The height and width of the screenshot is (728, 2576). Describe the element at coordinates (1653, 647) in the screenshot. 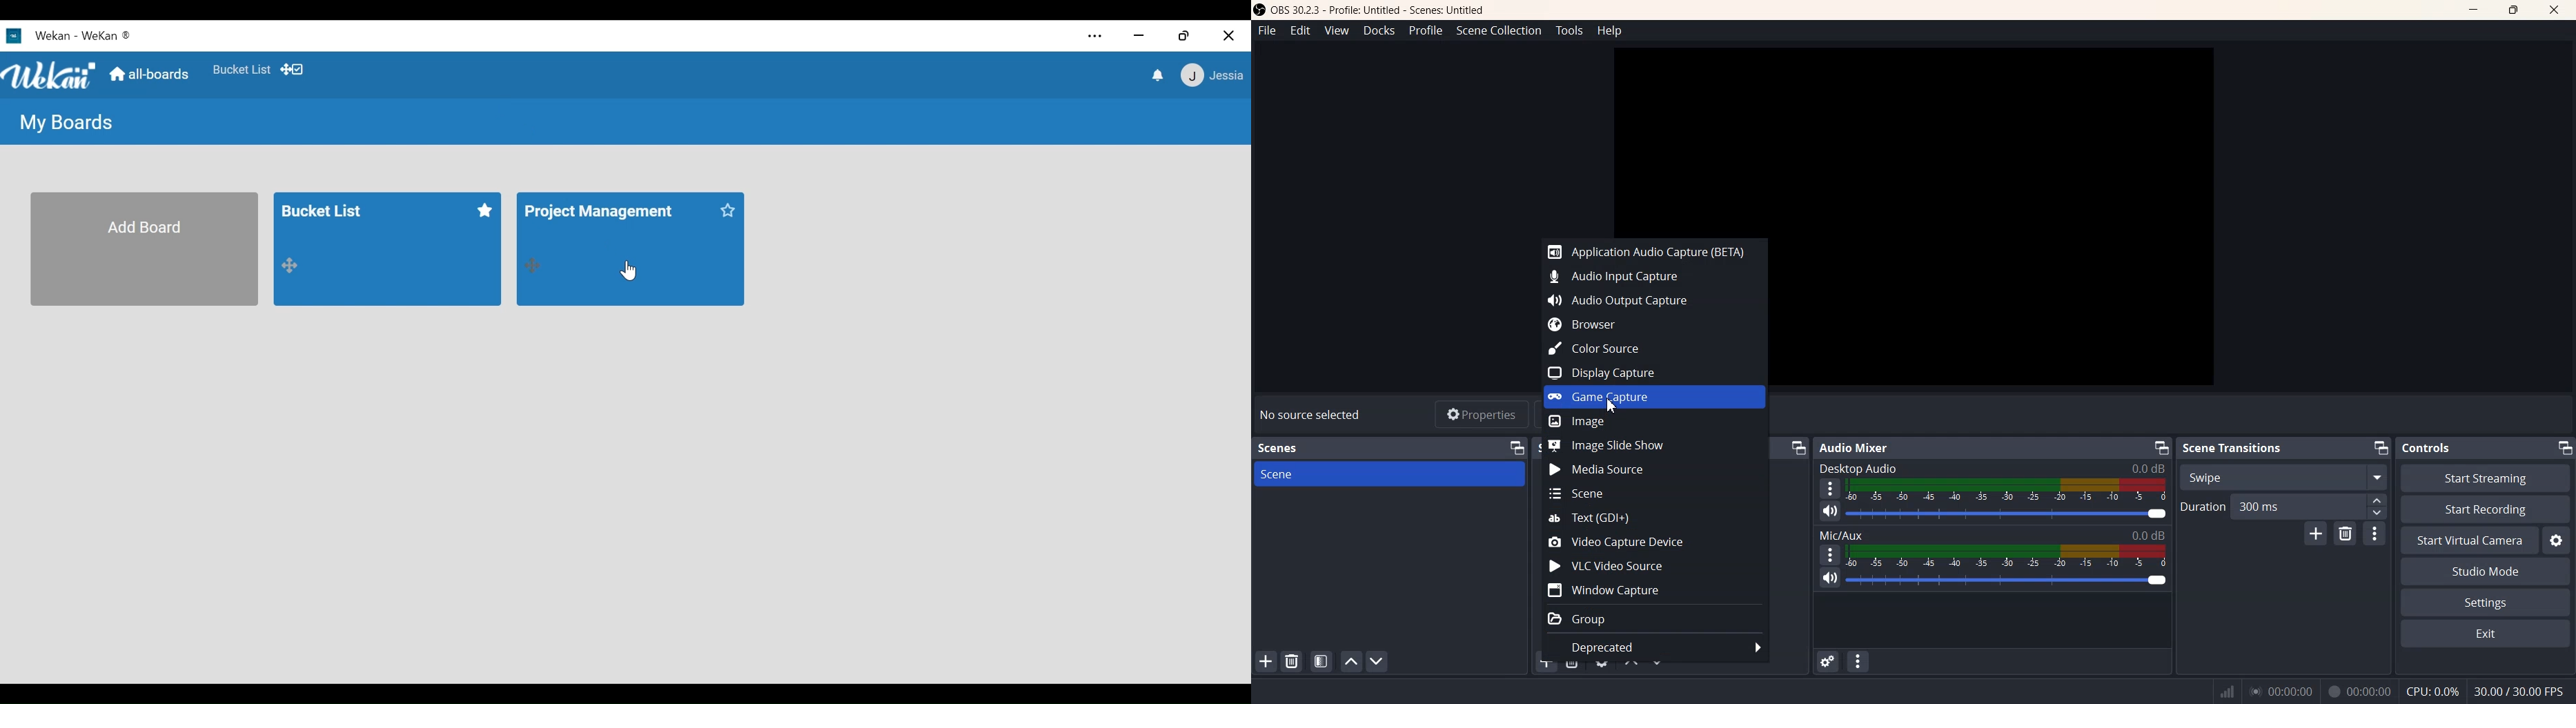

I see `Deprecated` at that location.